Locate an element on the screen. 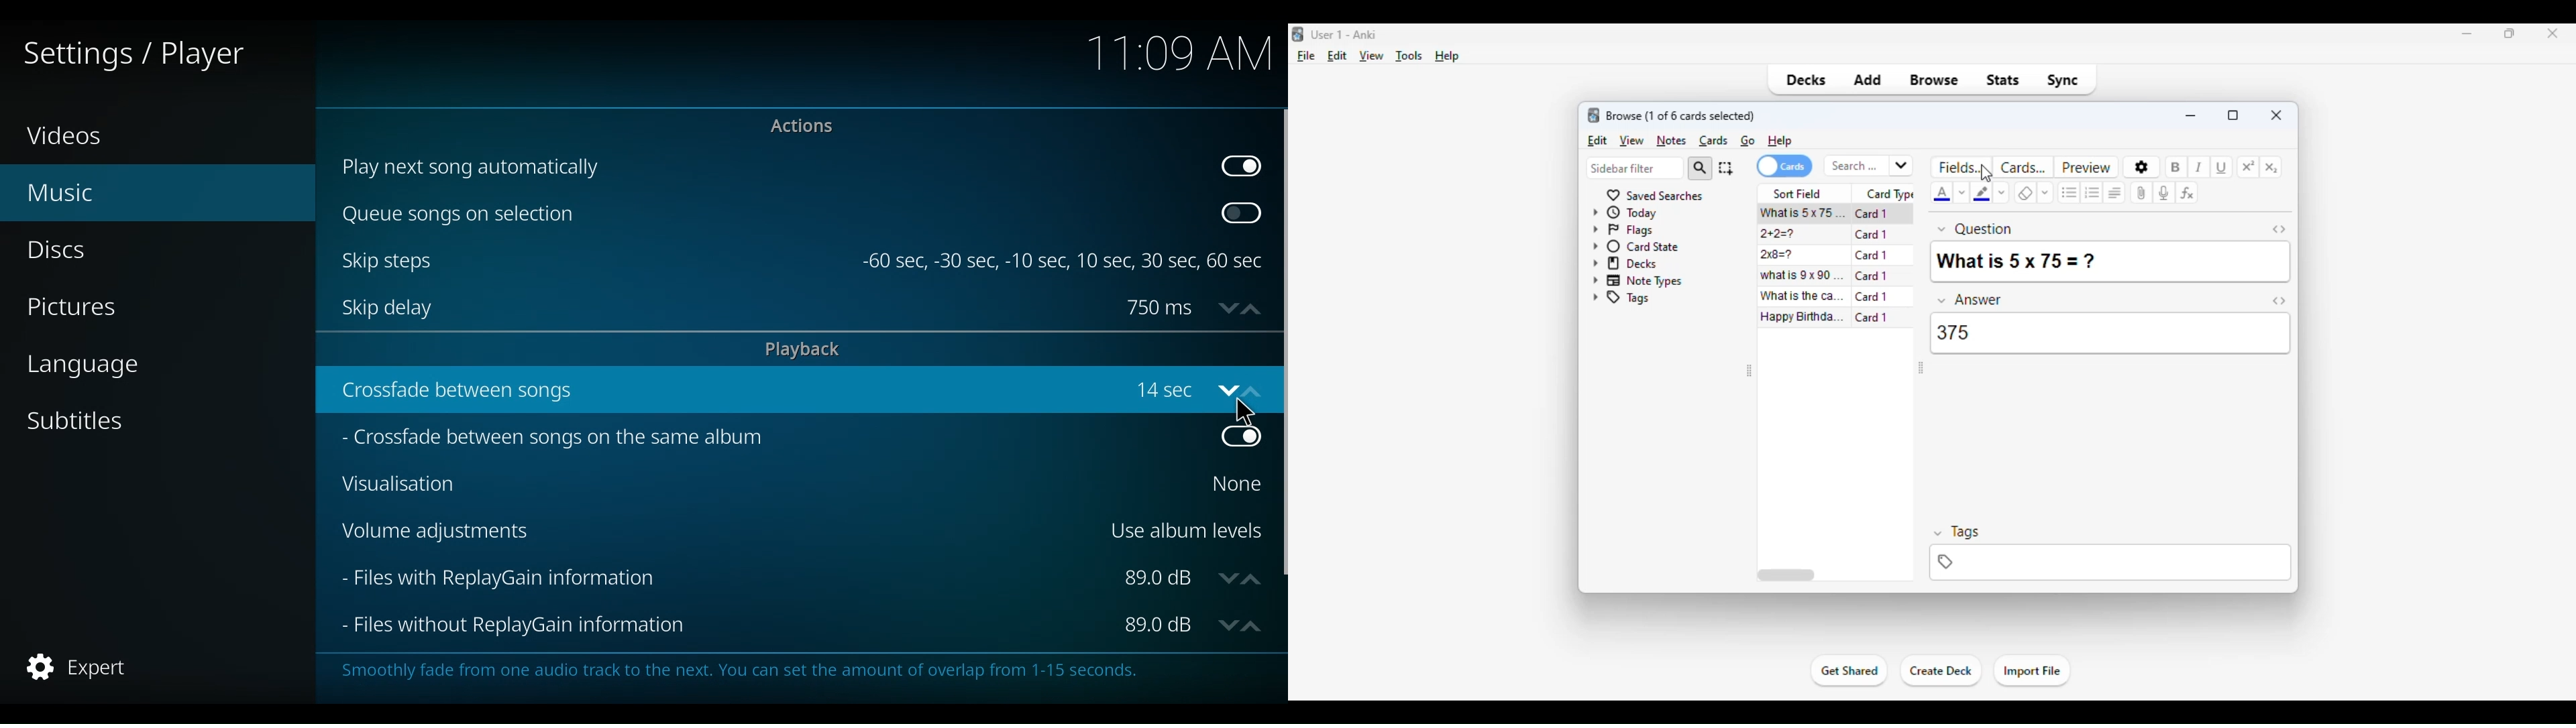  attach pictures/audio/video is located at coordinates (2143, 192).